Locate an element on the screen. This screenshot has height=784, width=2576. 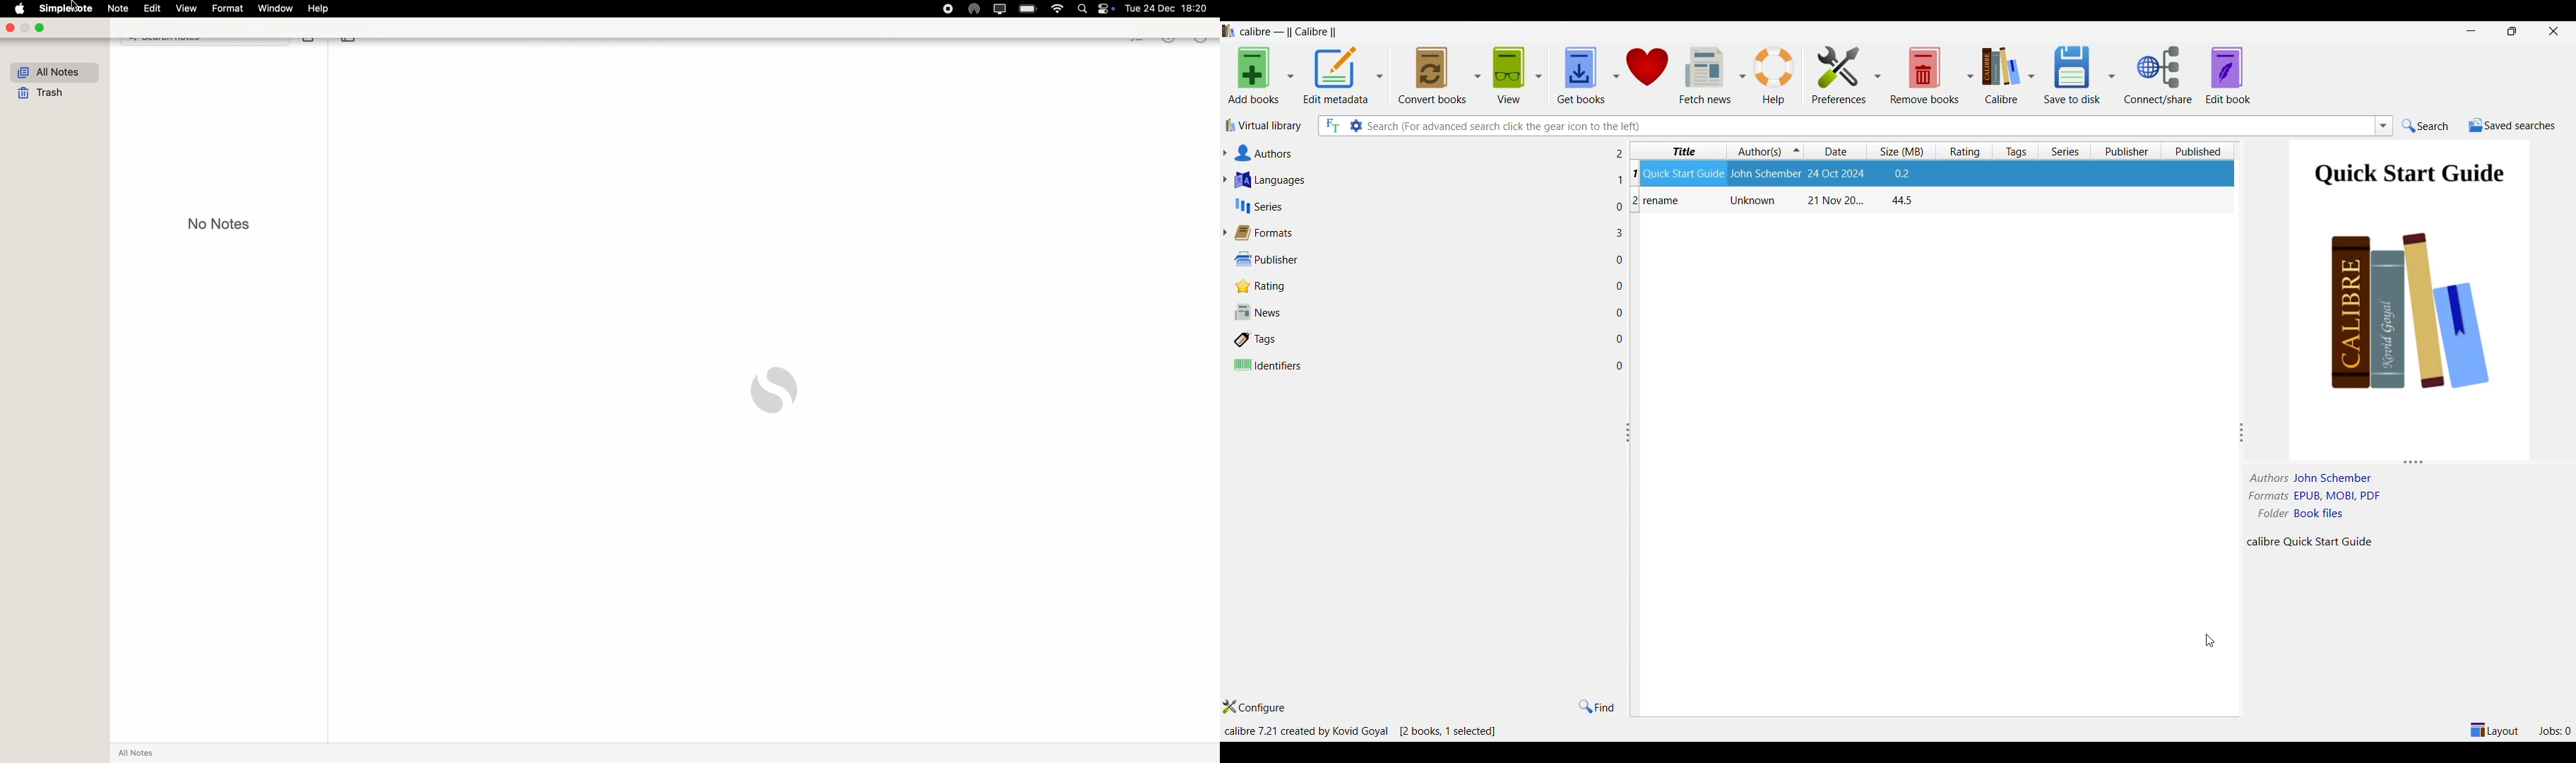
Remove books is located at coordinates (1924, 75).